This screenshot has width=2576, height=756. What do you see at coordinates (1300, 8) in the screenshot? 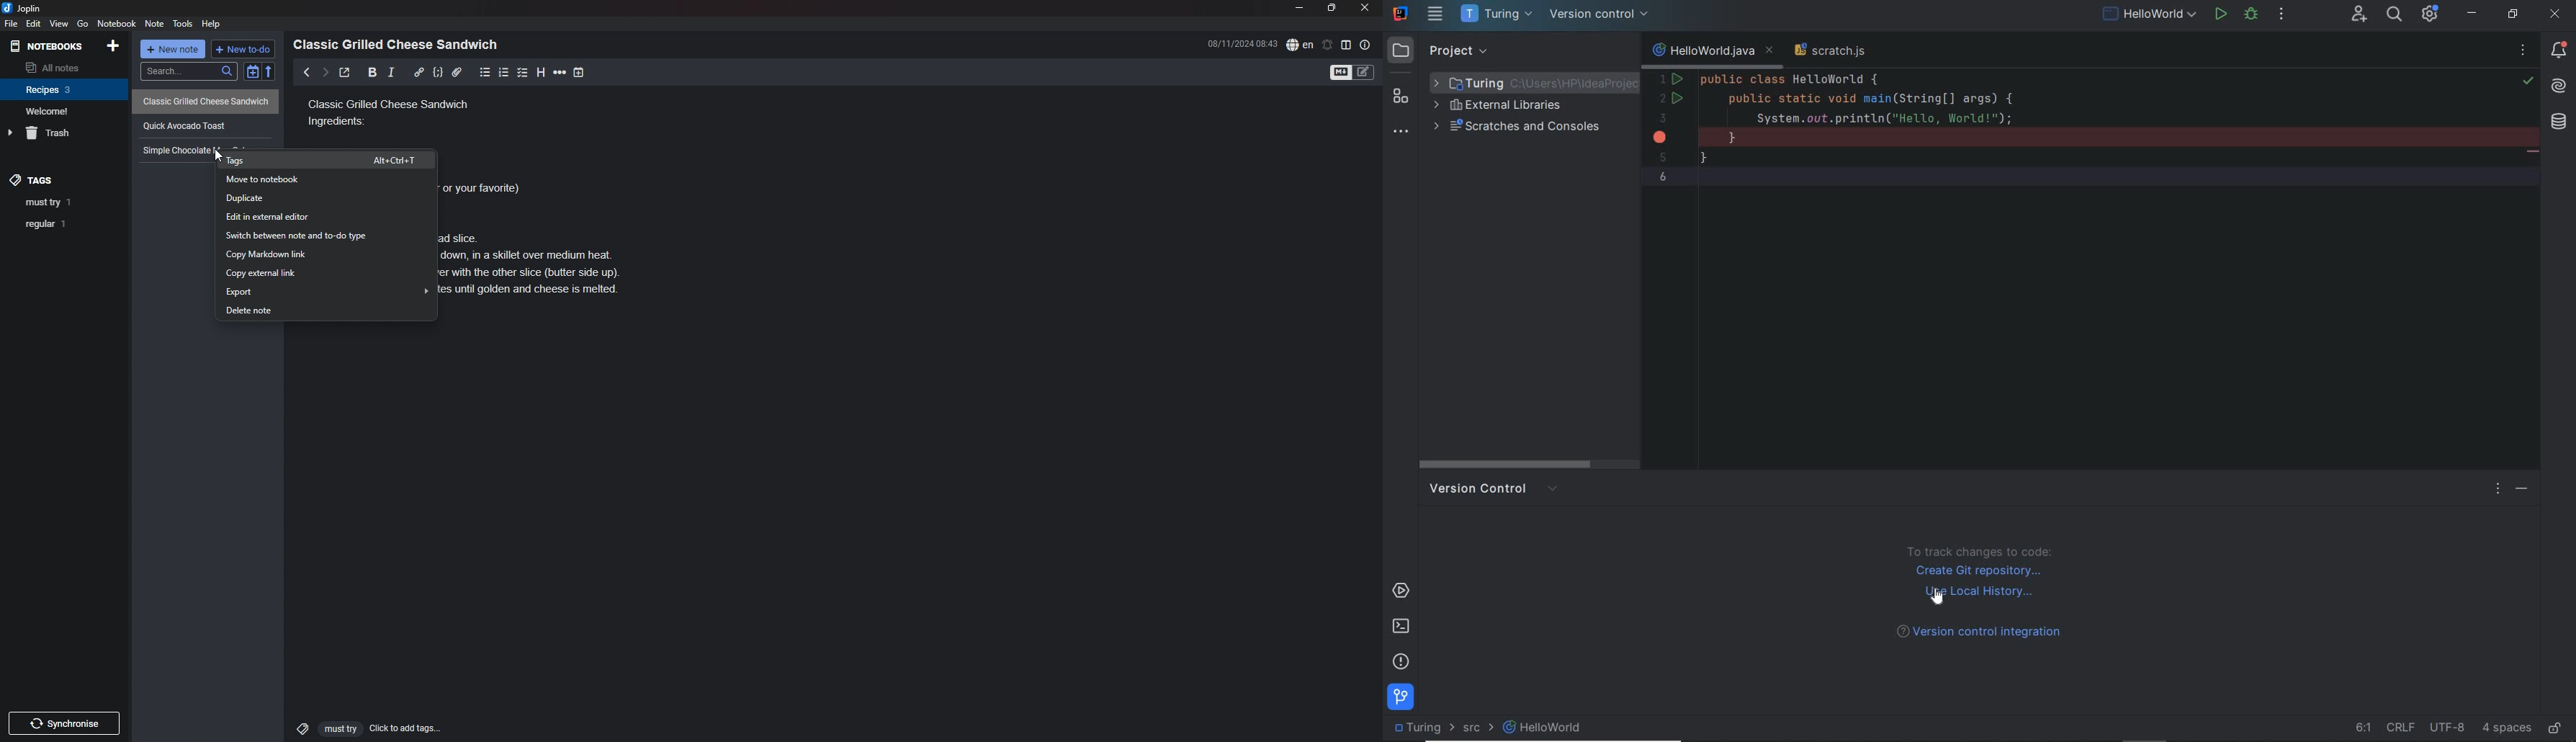
I see `minimize` at bounding box center [1300, 8].